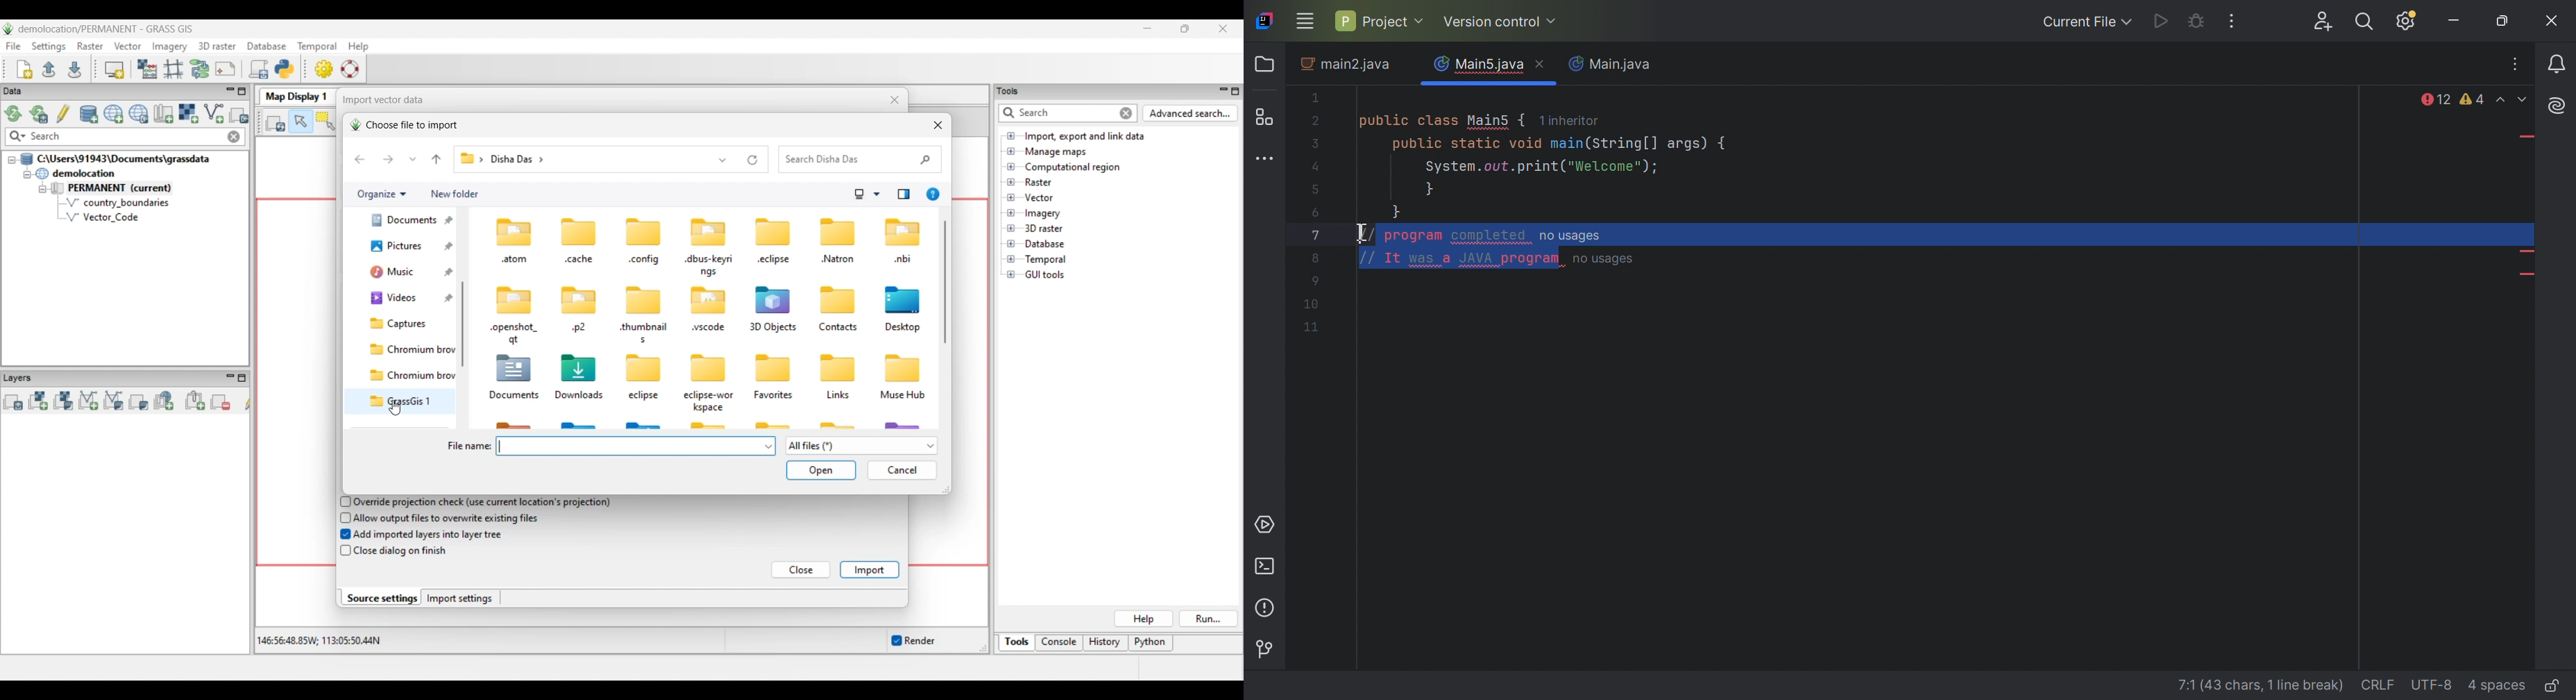  Describe the element at coordinates (1264, 21) in the screenshot. I see `IntelliJ icon` at that location.